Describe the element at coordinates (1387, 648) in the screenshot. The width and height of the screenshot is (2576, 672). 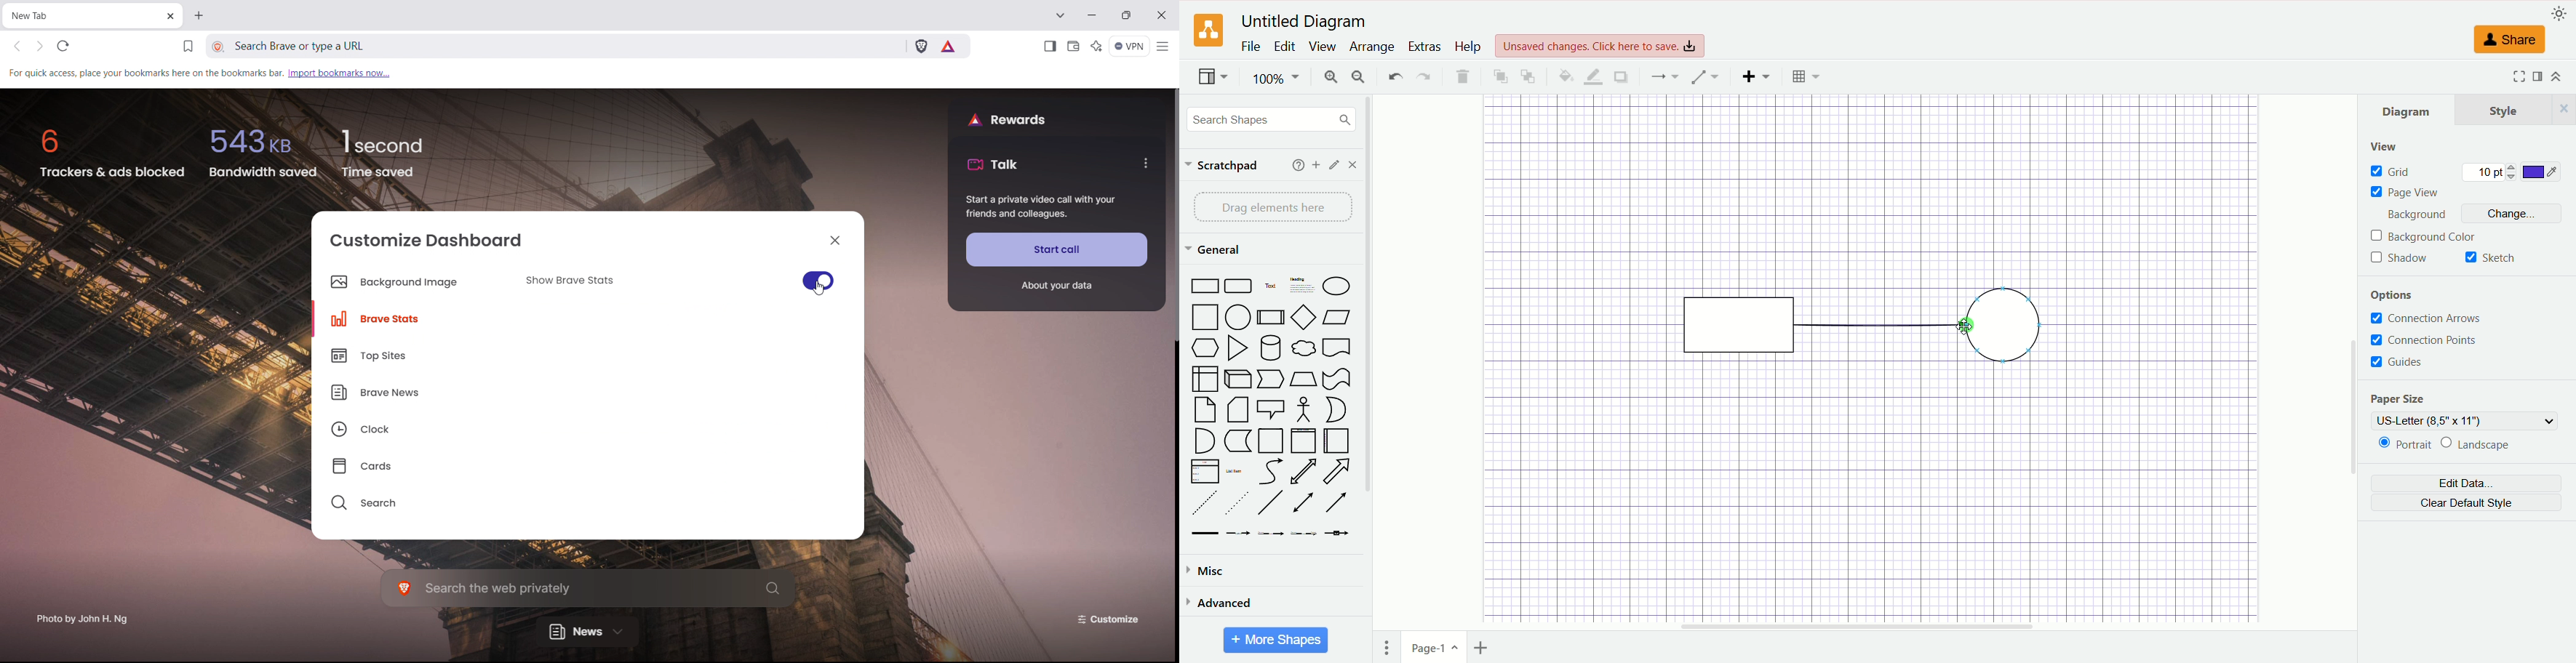
I see `pages` at that location.